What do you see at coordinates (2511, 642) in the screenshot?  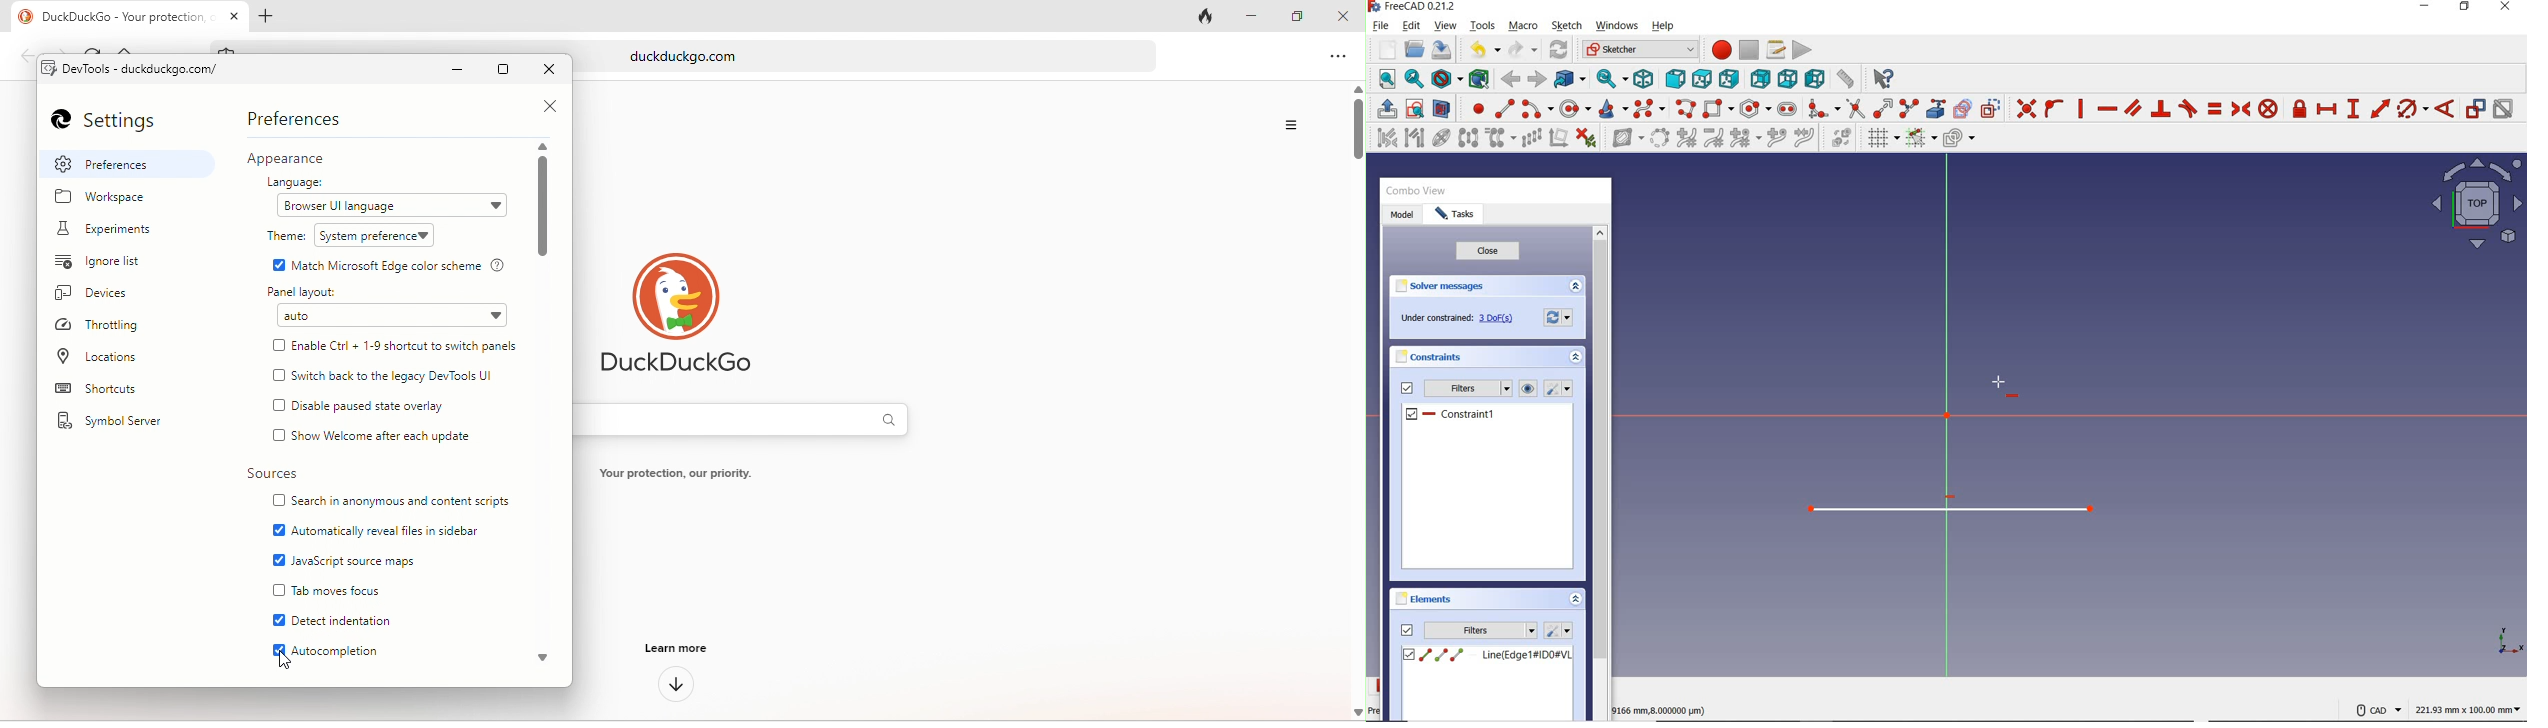 I see `Shape` at bounding box center [2511, 642].